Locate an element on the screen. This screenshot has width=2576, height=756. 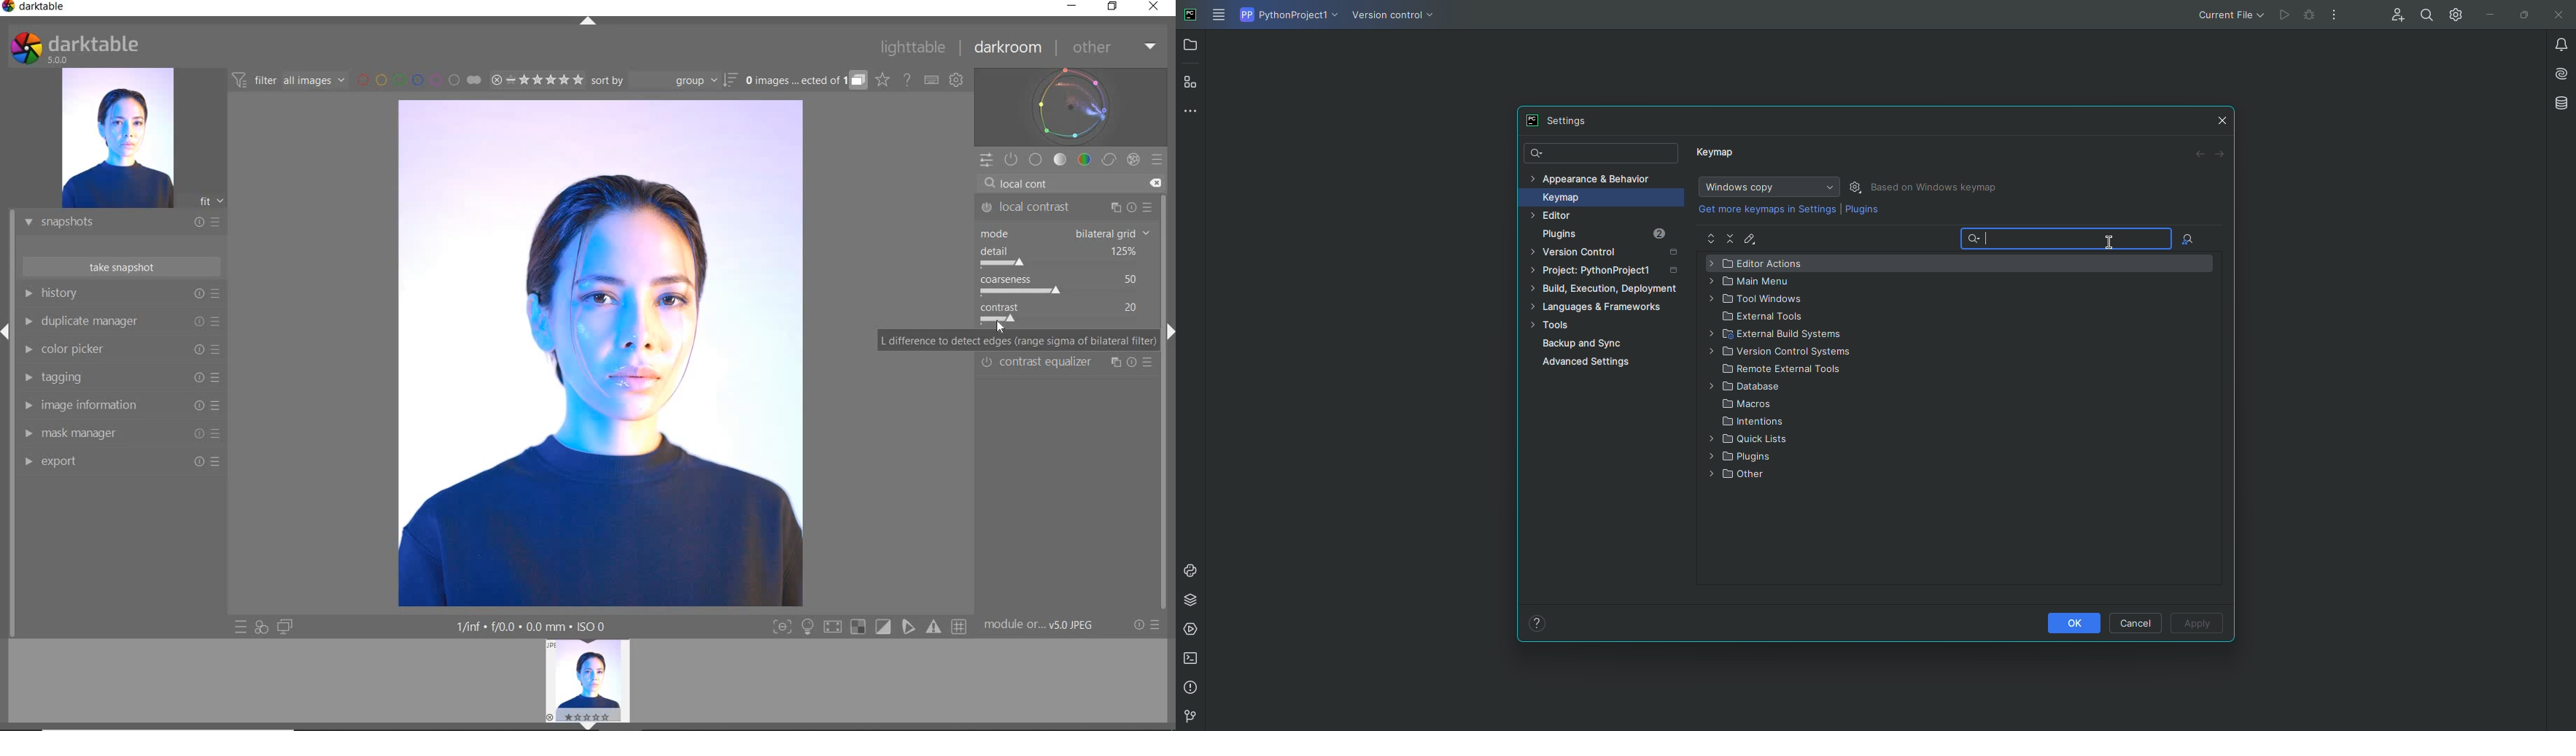
Notifications is located at coordinates (2553, 44).